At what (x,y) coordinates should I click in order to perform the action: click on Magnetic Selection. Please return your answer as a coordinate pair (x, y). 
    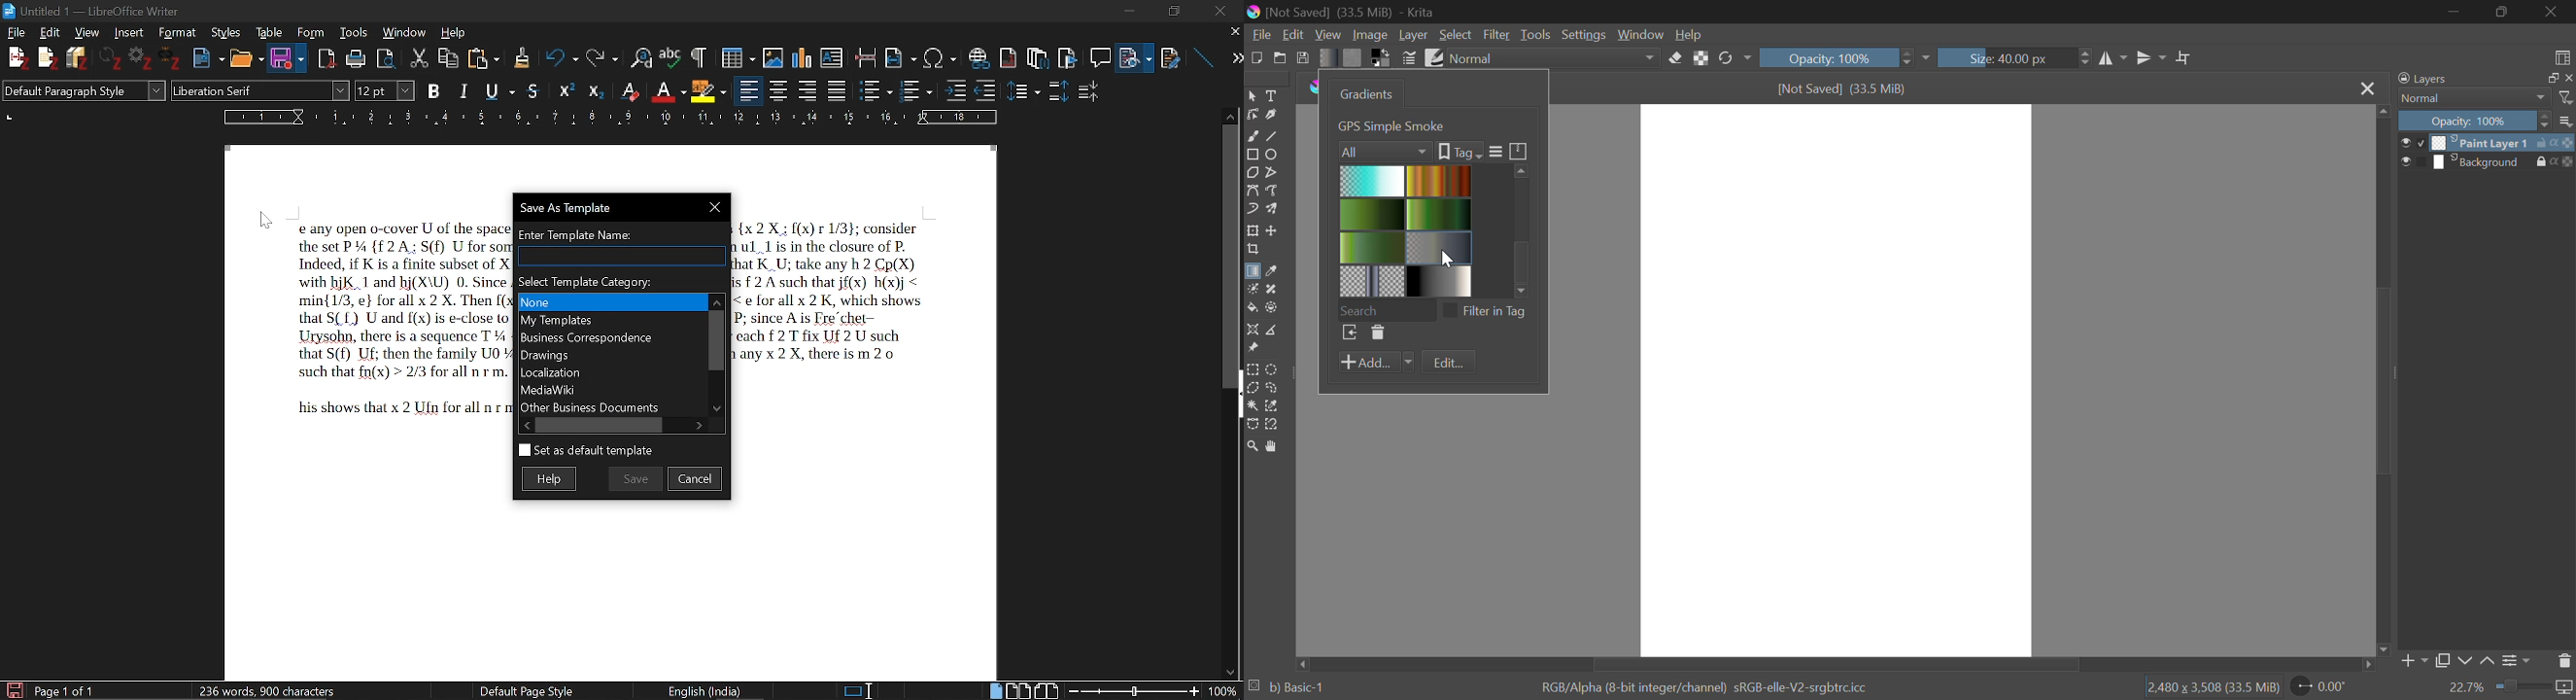
    Looking at the image, I should click on (1272, 424).